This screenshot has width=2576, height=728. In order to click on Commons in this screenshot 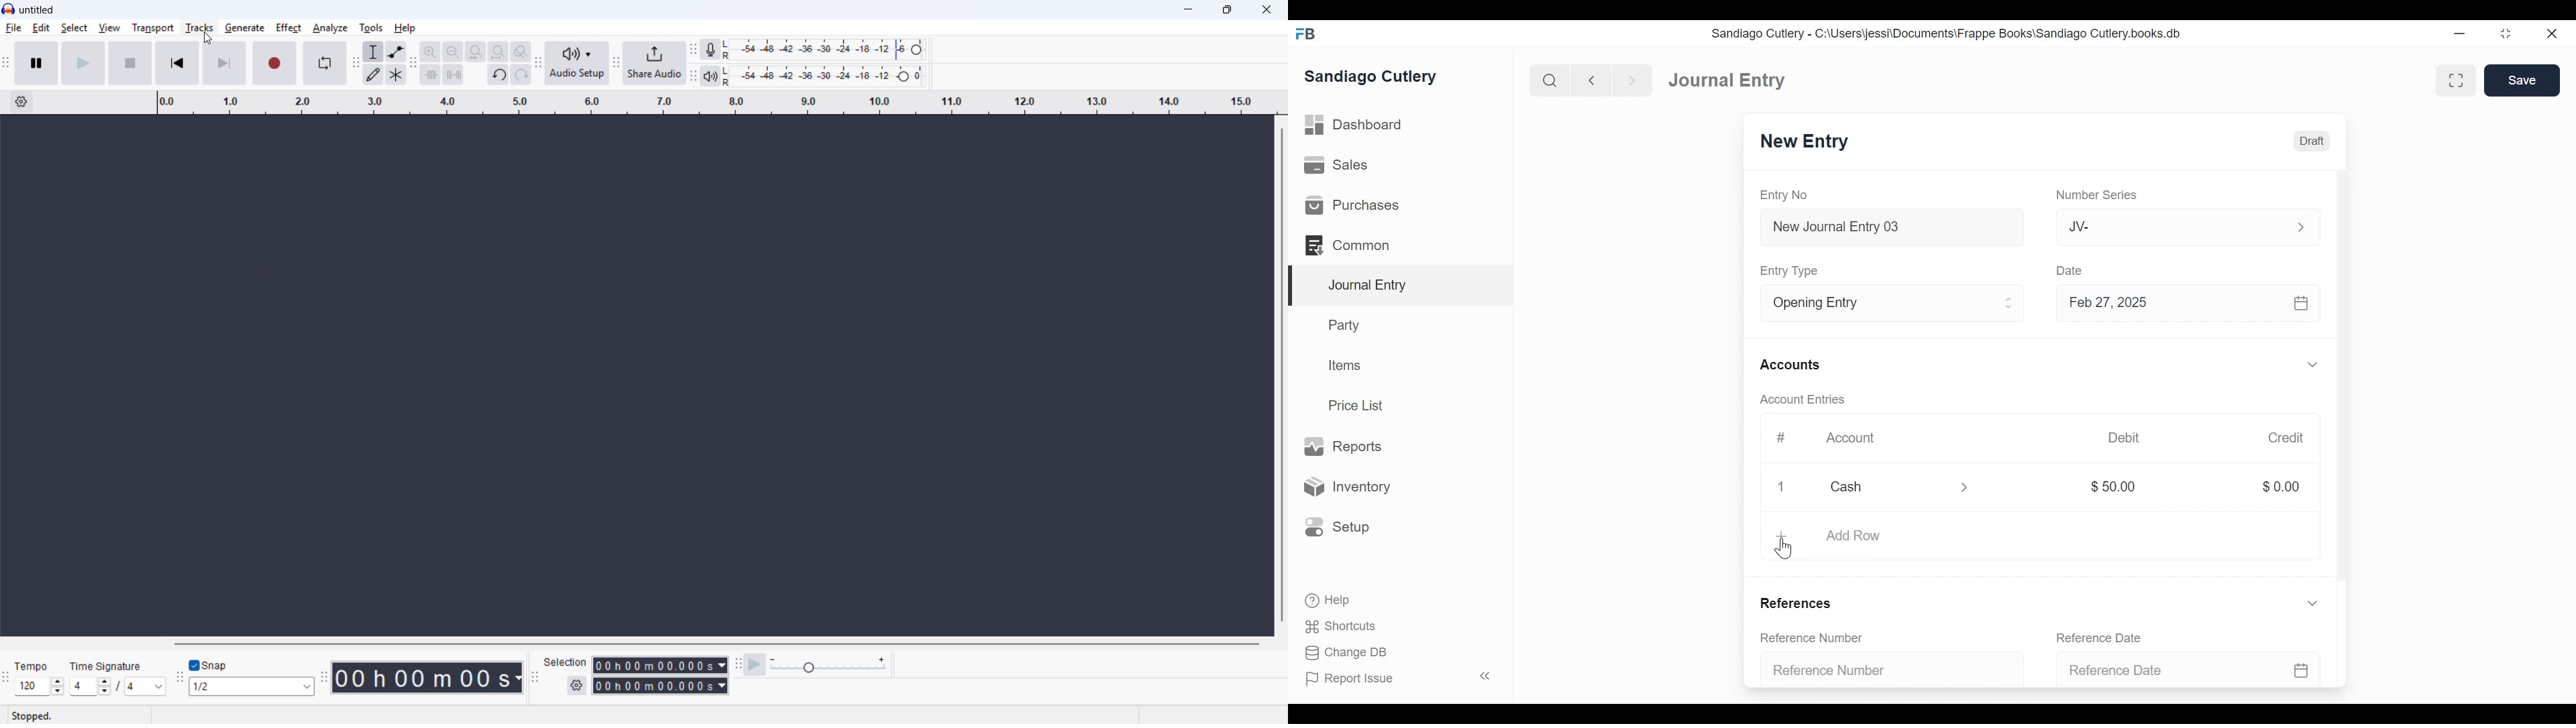, I will do `click(1346, 245)`.